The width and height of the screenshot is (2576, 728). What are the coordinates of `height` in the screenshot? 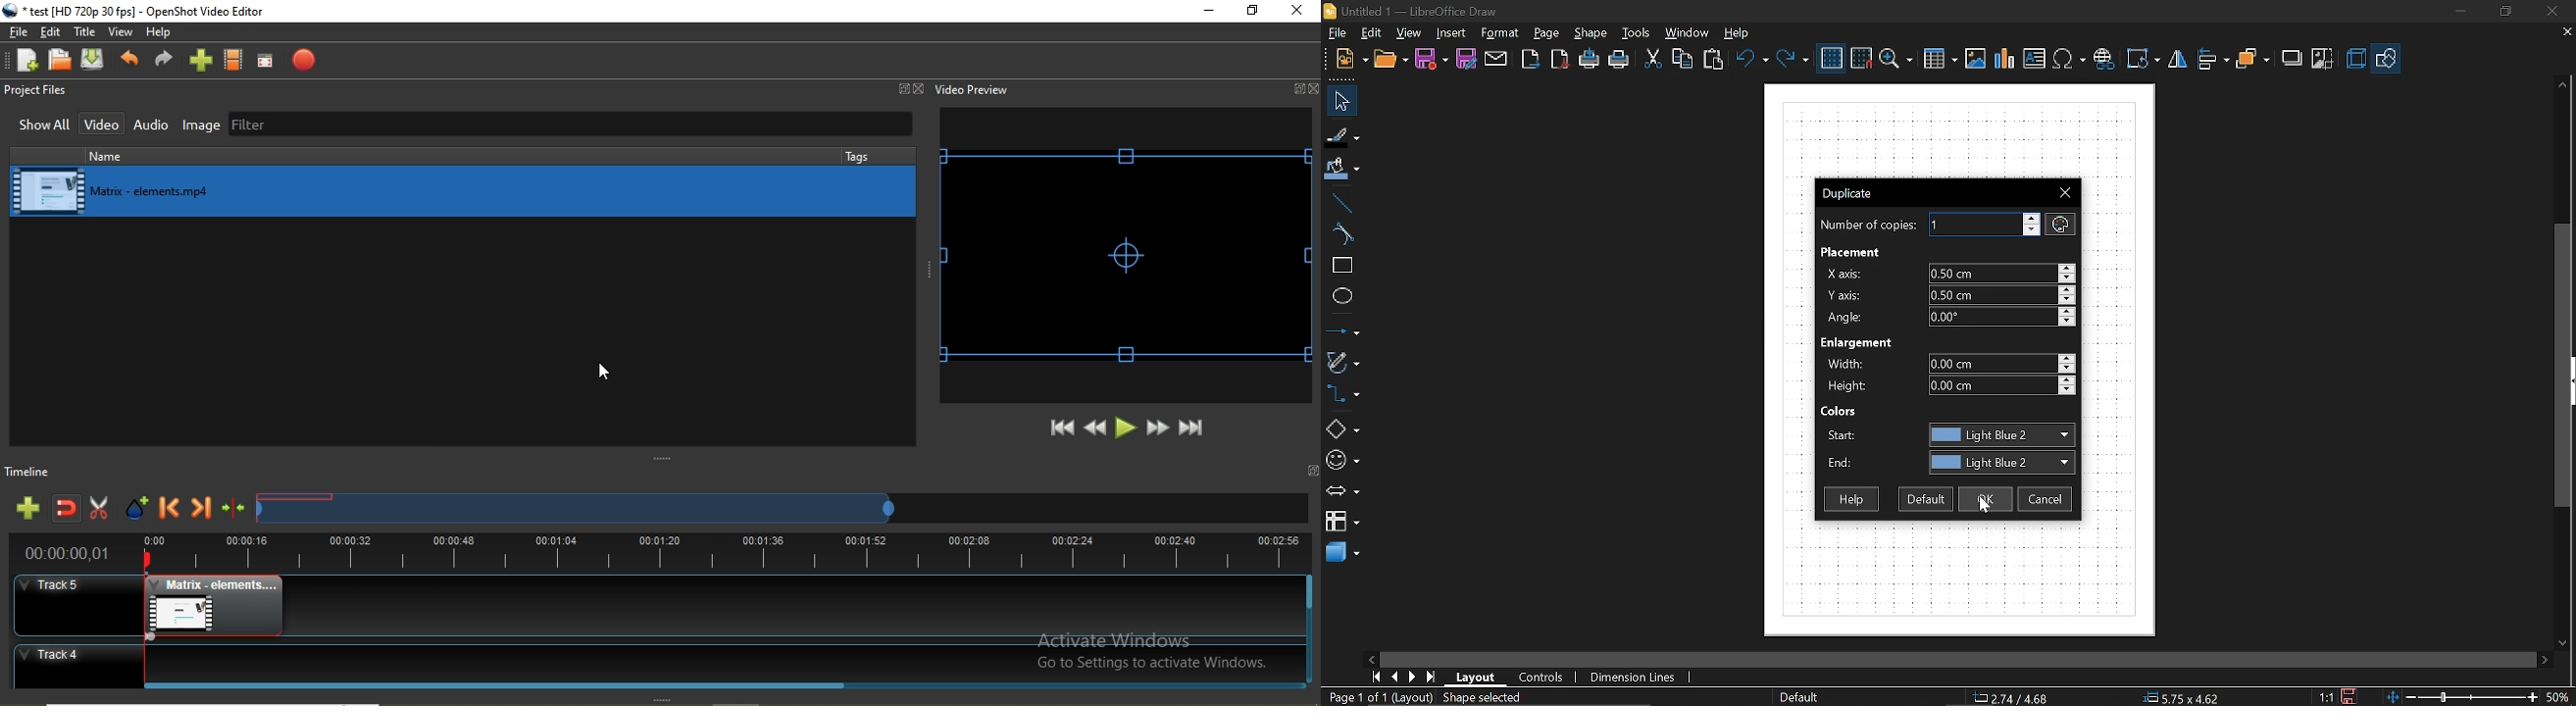 It's located at (2002, 386).